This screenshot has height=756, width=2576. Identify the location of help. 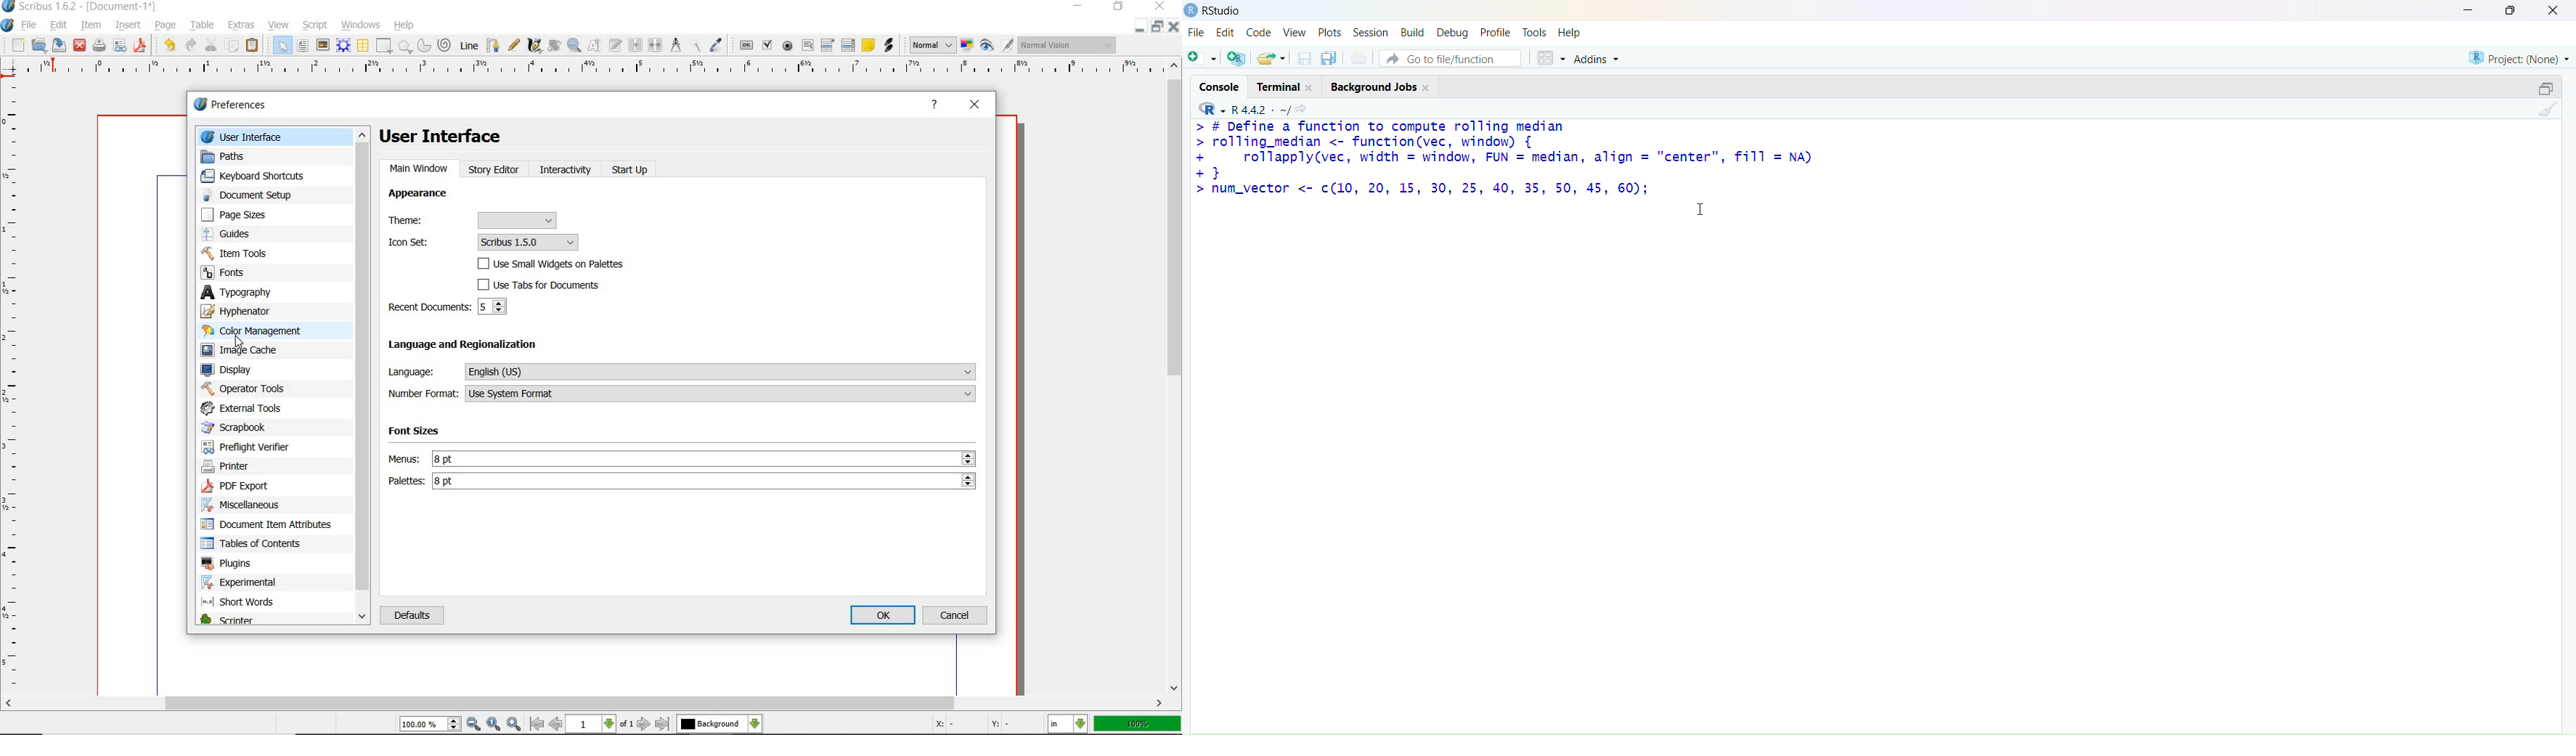
(1571, 33).